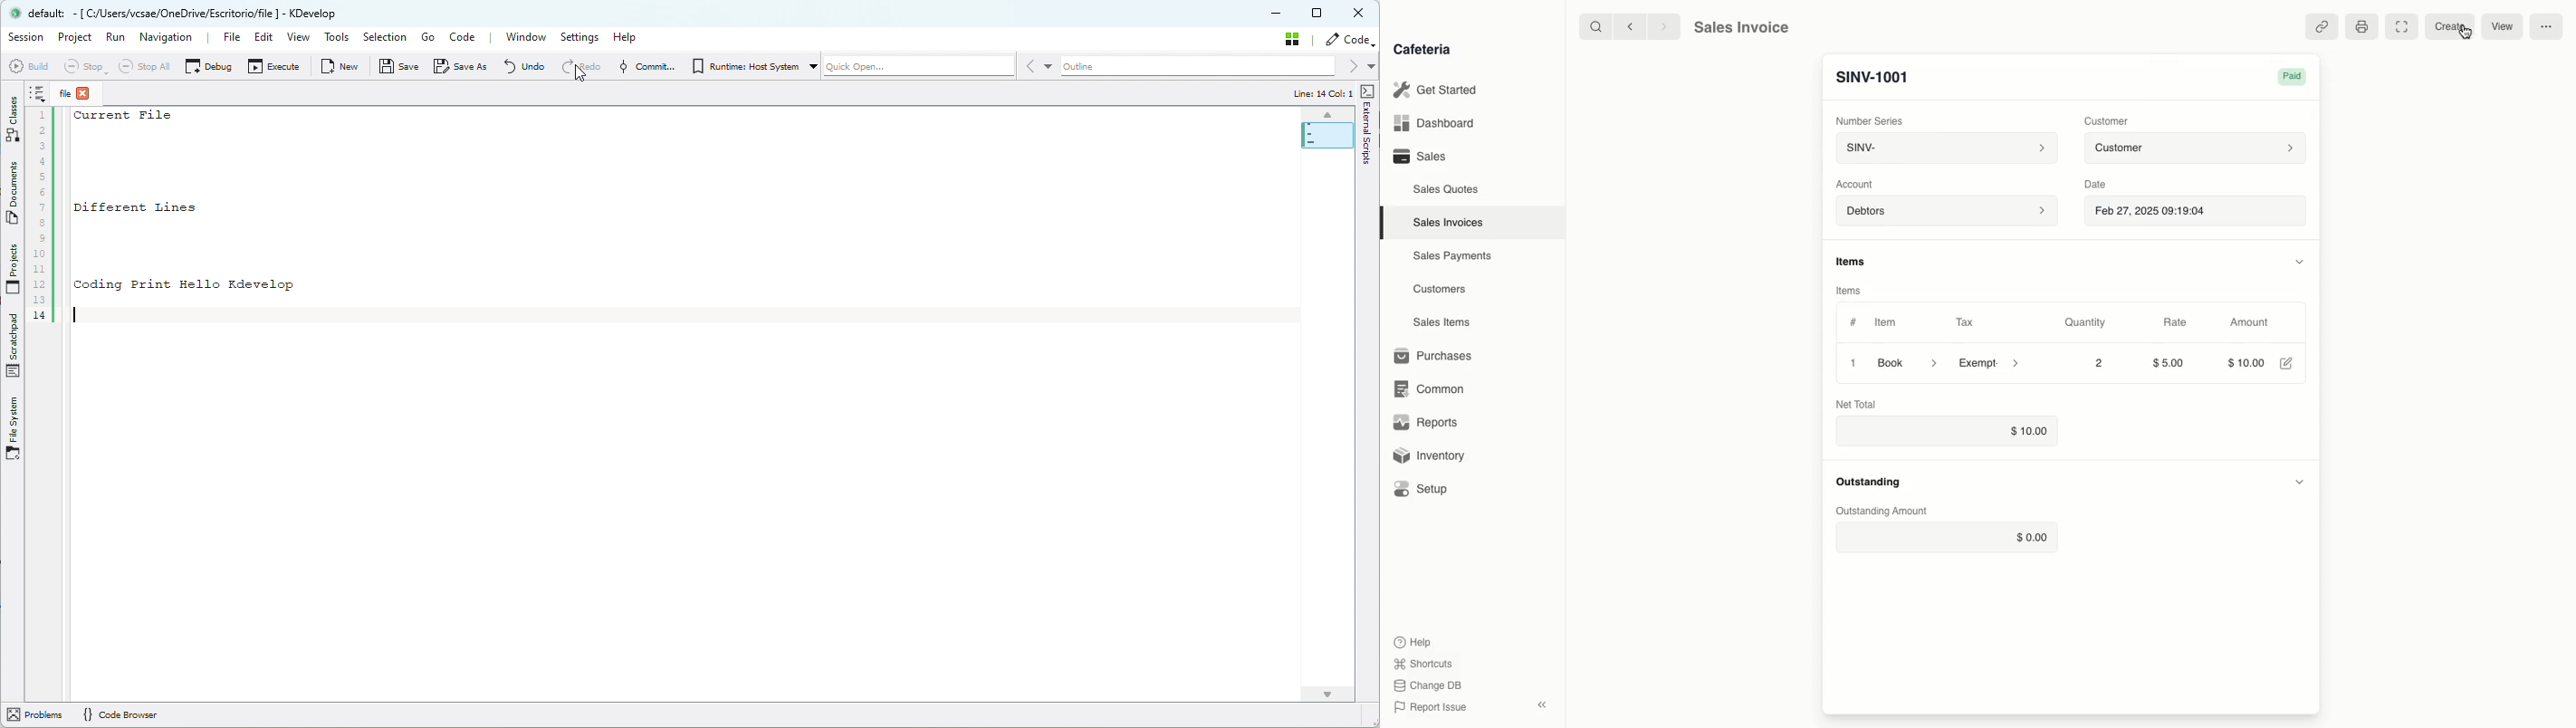 The height and width of the screenshot is (728, 2576). What do you see at coordinates (2195, 149) in the screenshot?
I see `Customer` at bounding box center [2195, 149].